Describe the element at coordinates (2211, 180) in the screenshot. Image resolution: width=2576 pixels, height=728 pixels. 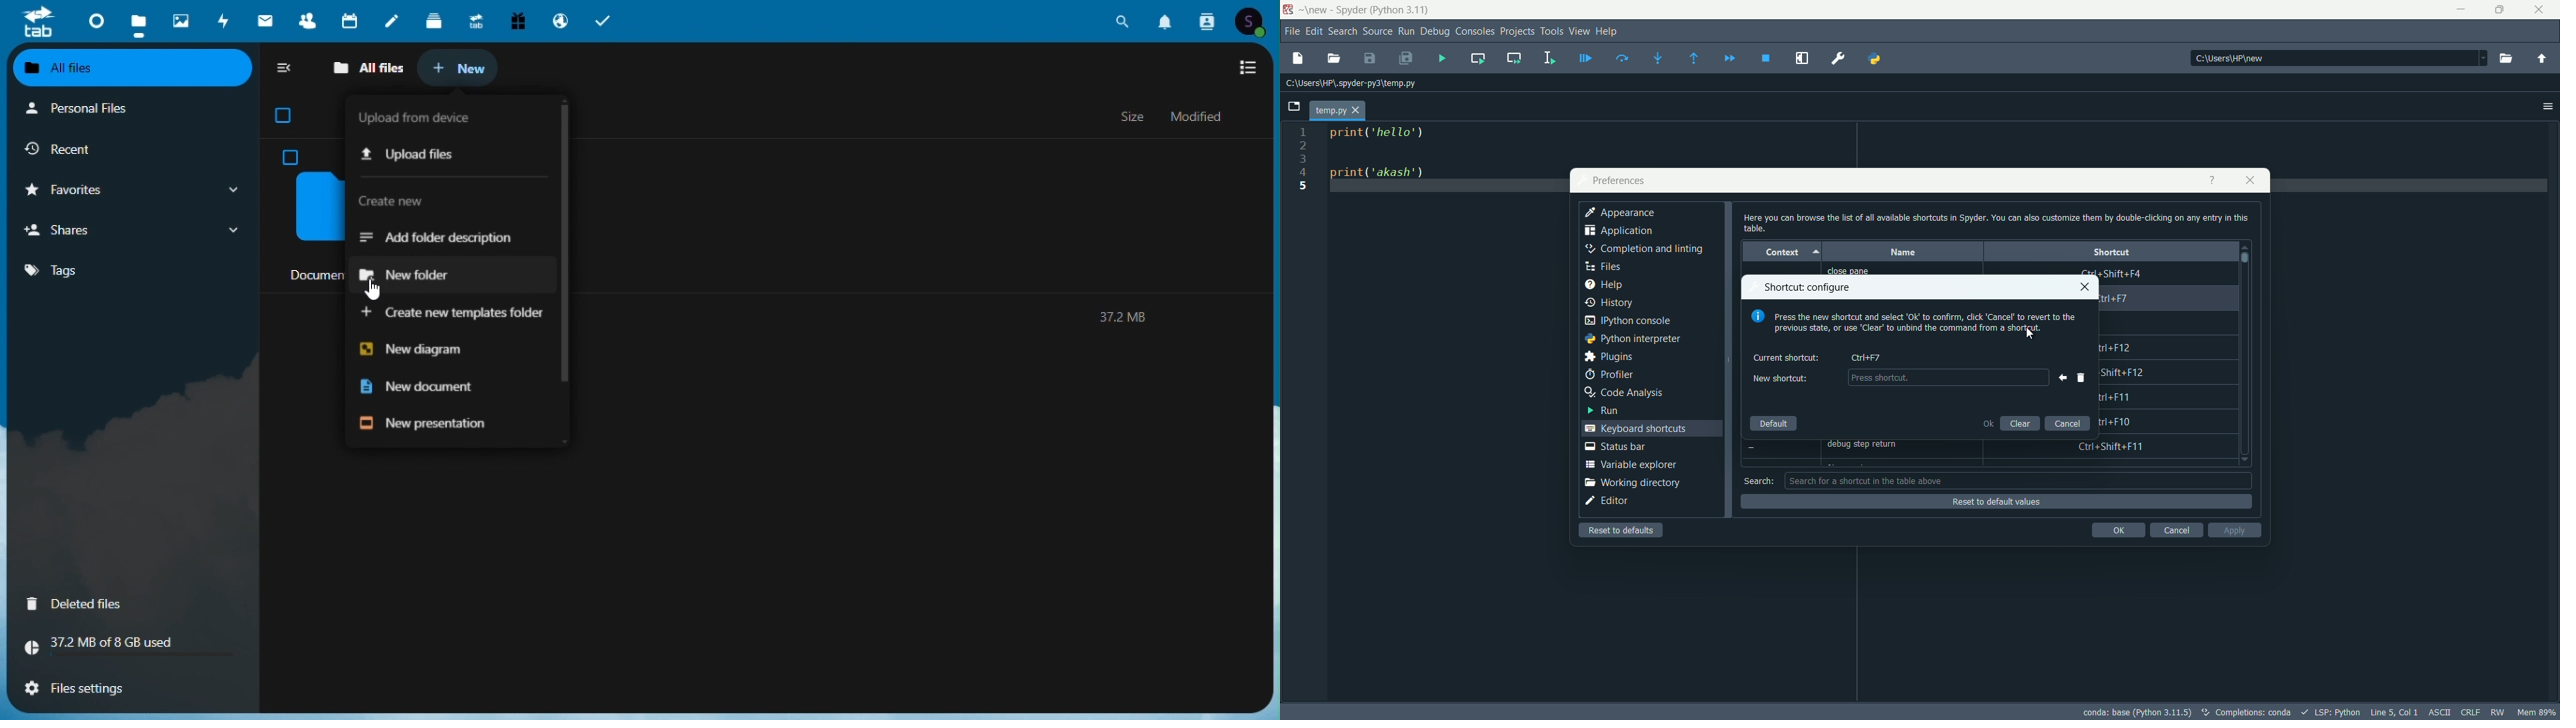
I see `get help` at that location.